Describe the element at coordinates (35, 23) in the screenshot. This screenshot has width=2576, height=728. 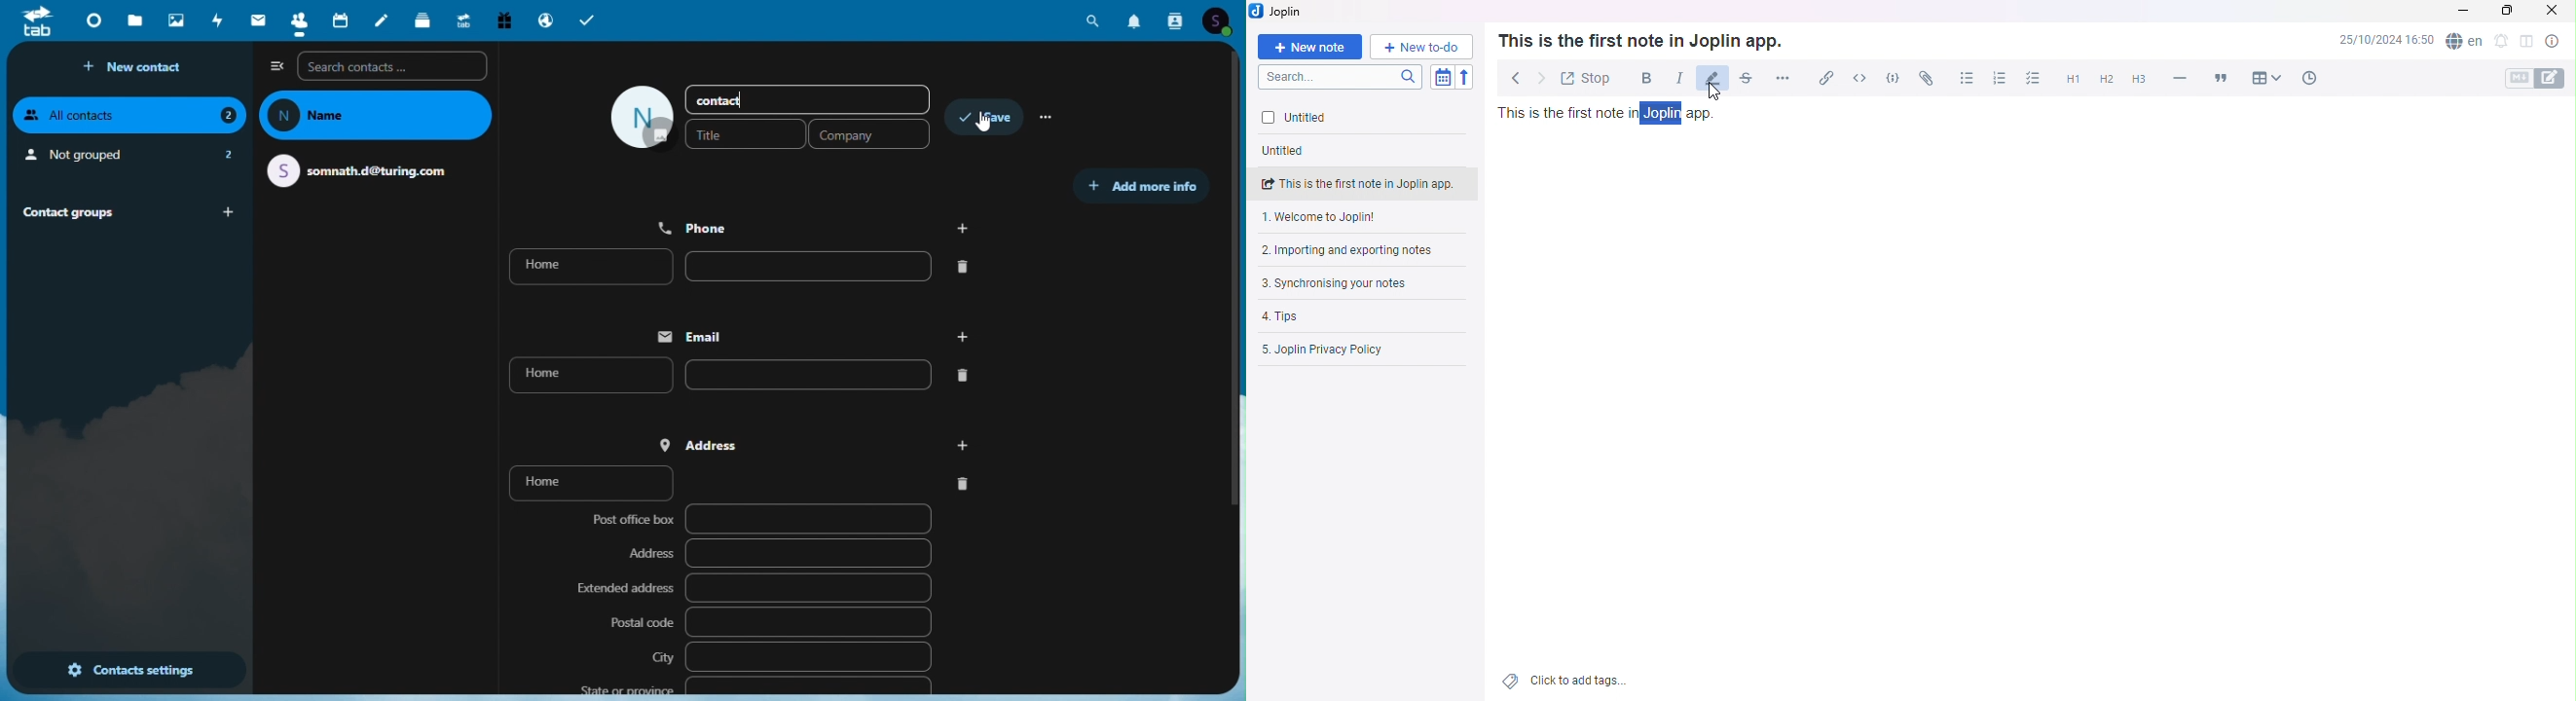
I see `tab` at that location.